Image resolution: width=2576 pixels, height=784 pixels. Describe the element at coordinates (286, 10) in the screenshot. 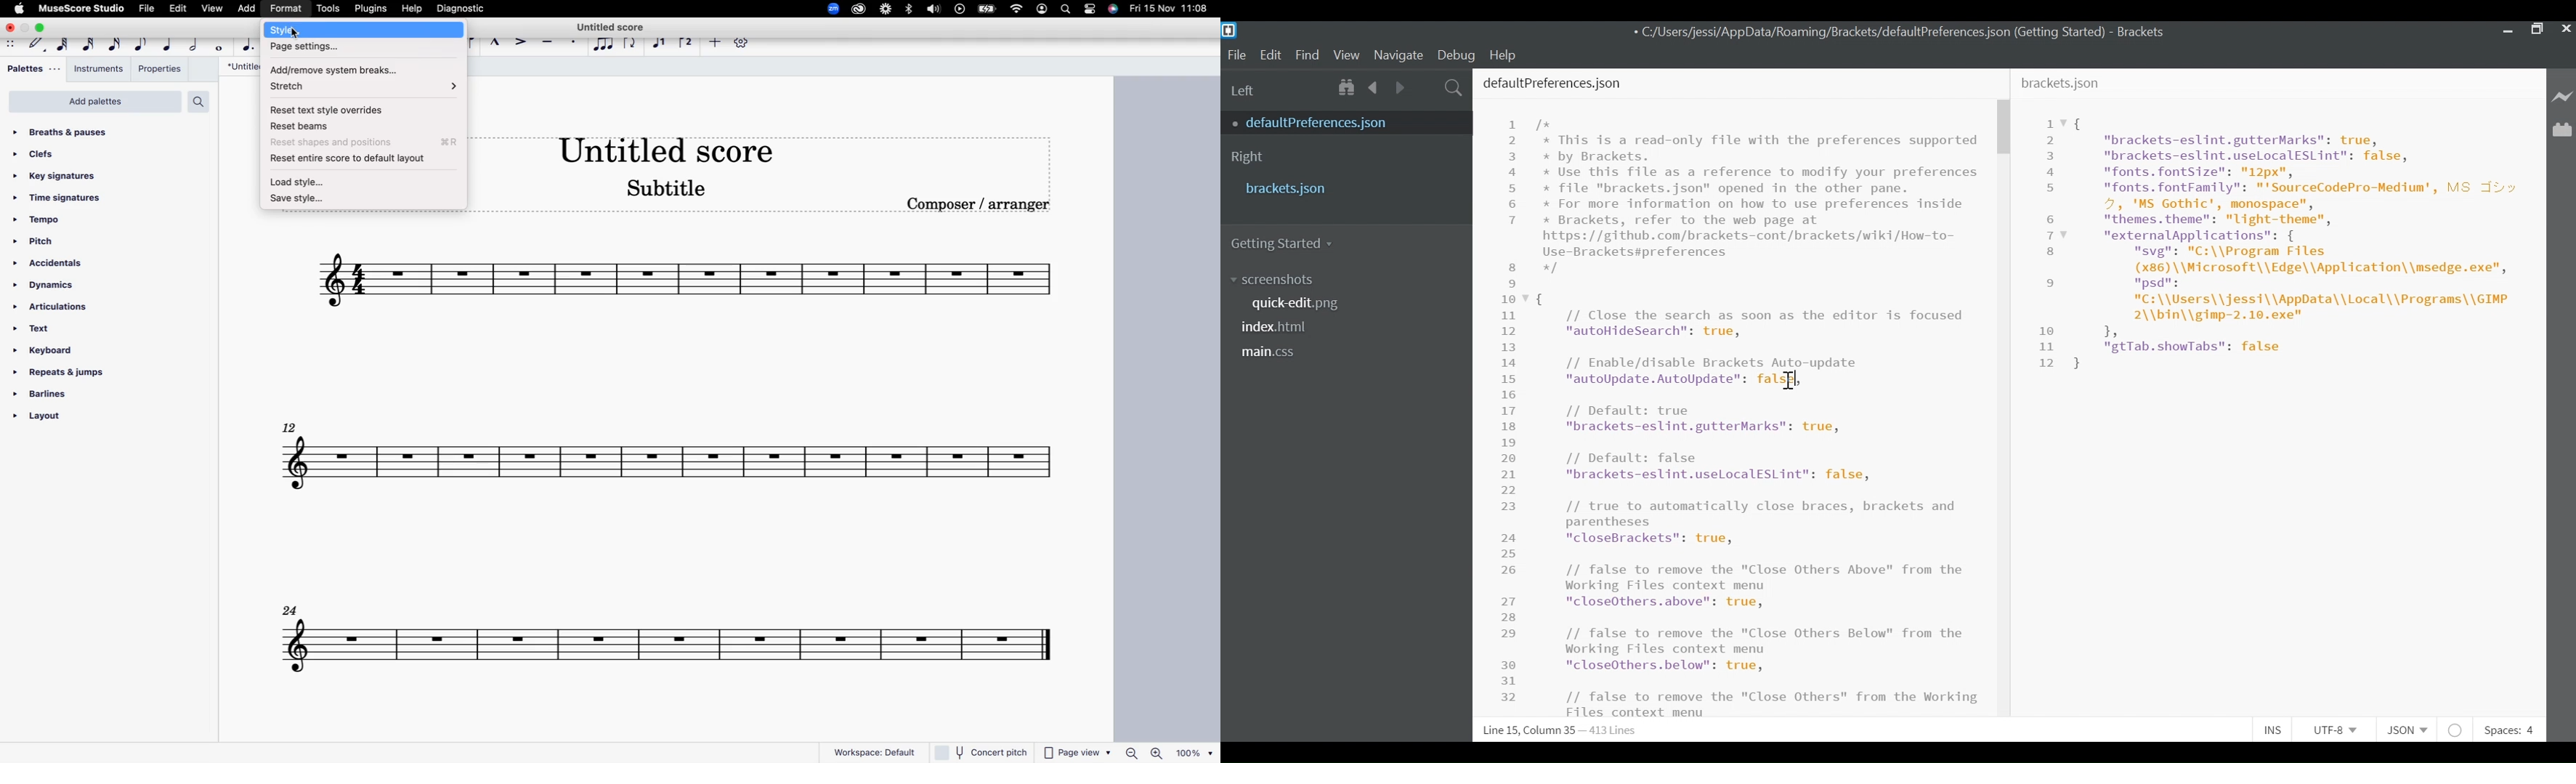

I see `format` at that location.